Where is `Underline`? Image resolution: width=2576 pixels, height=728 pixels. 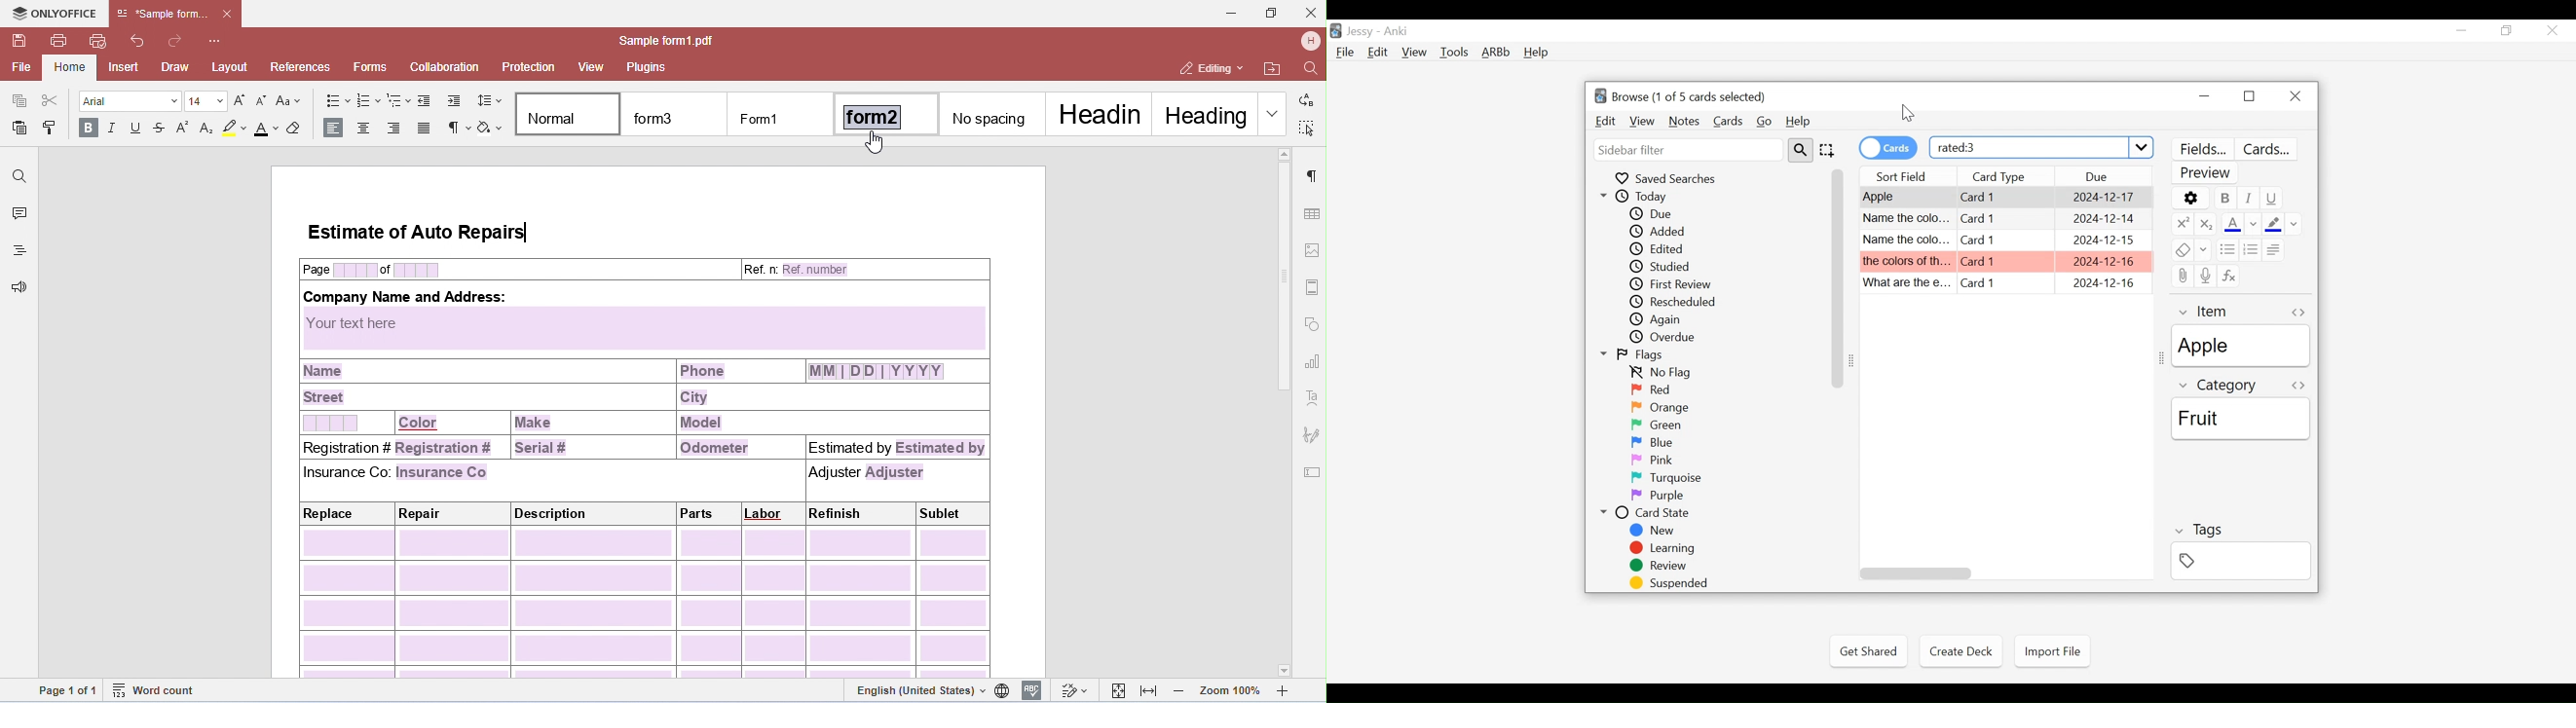
Underline is located at coordinates (2271, 199).